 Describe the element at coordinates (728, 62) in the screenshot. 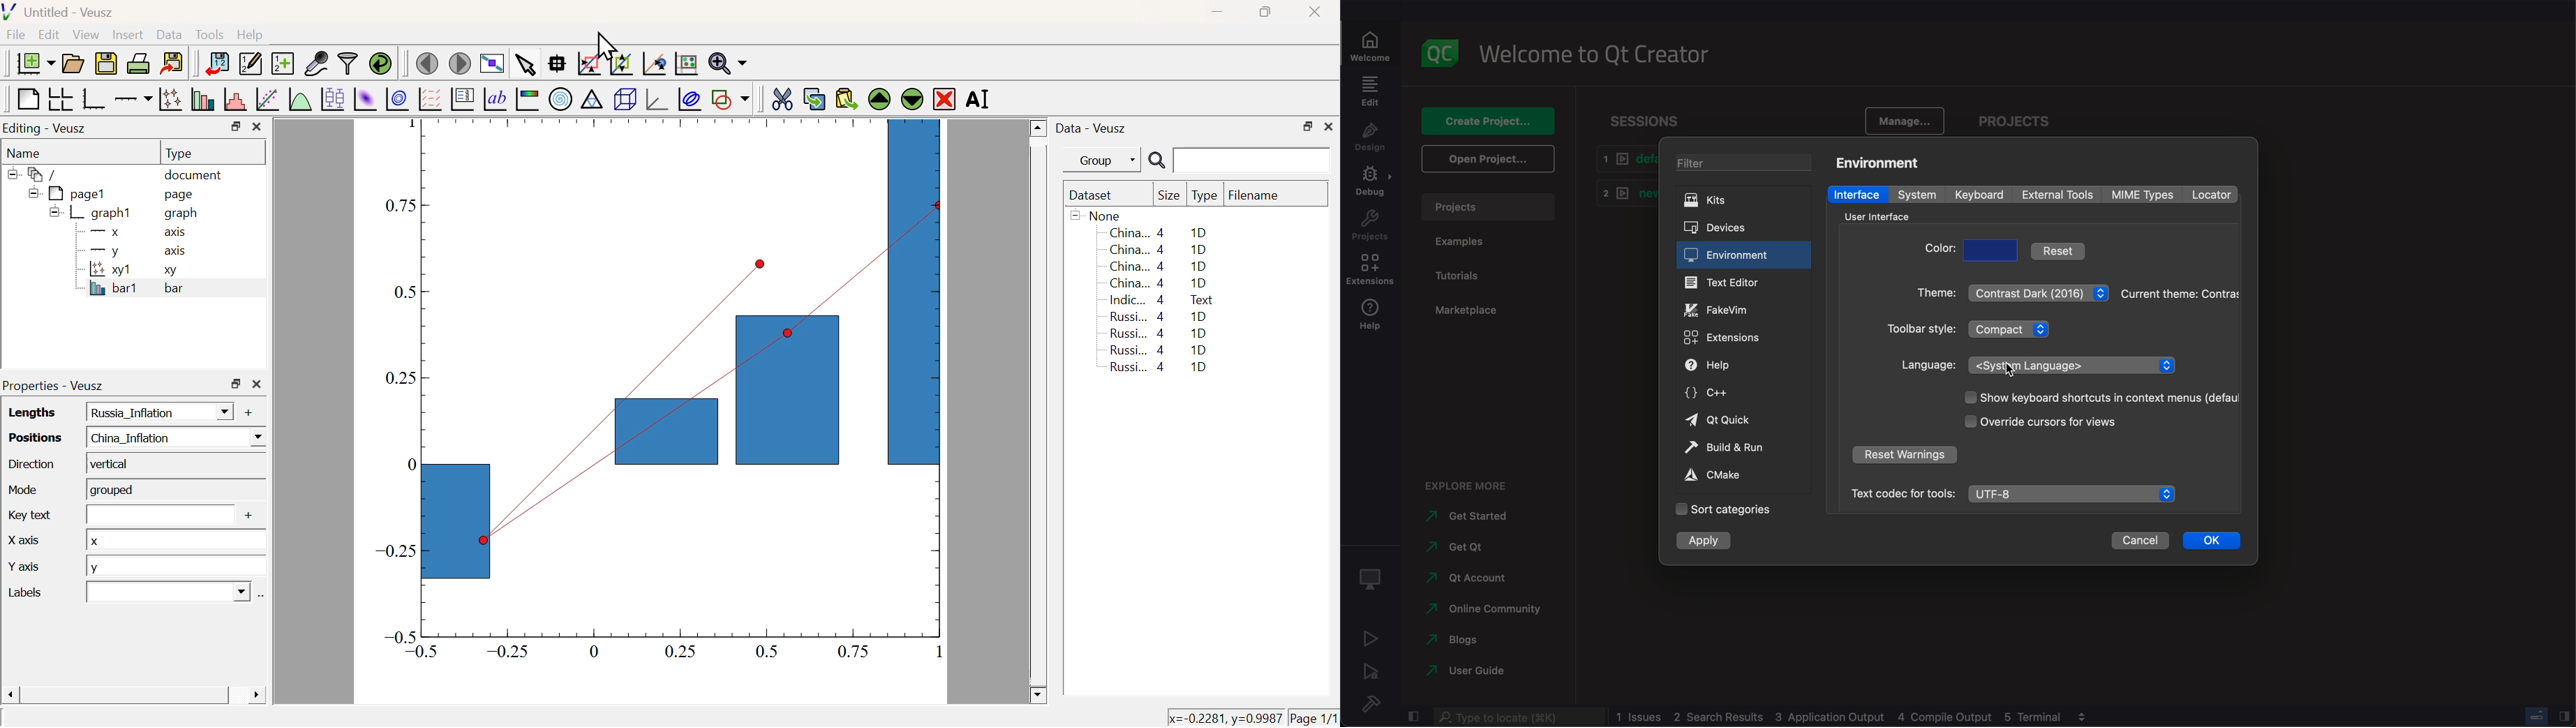

I see `Zoom function menu` at that location.